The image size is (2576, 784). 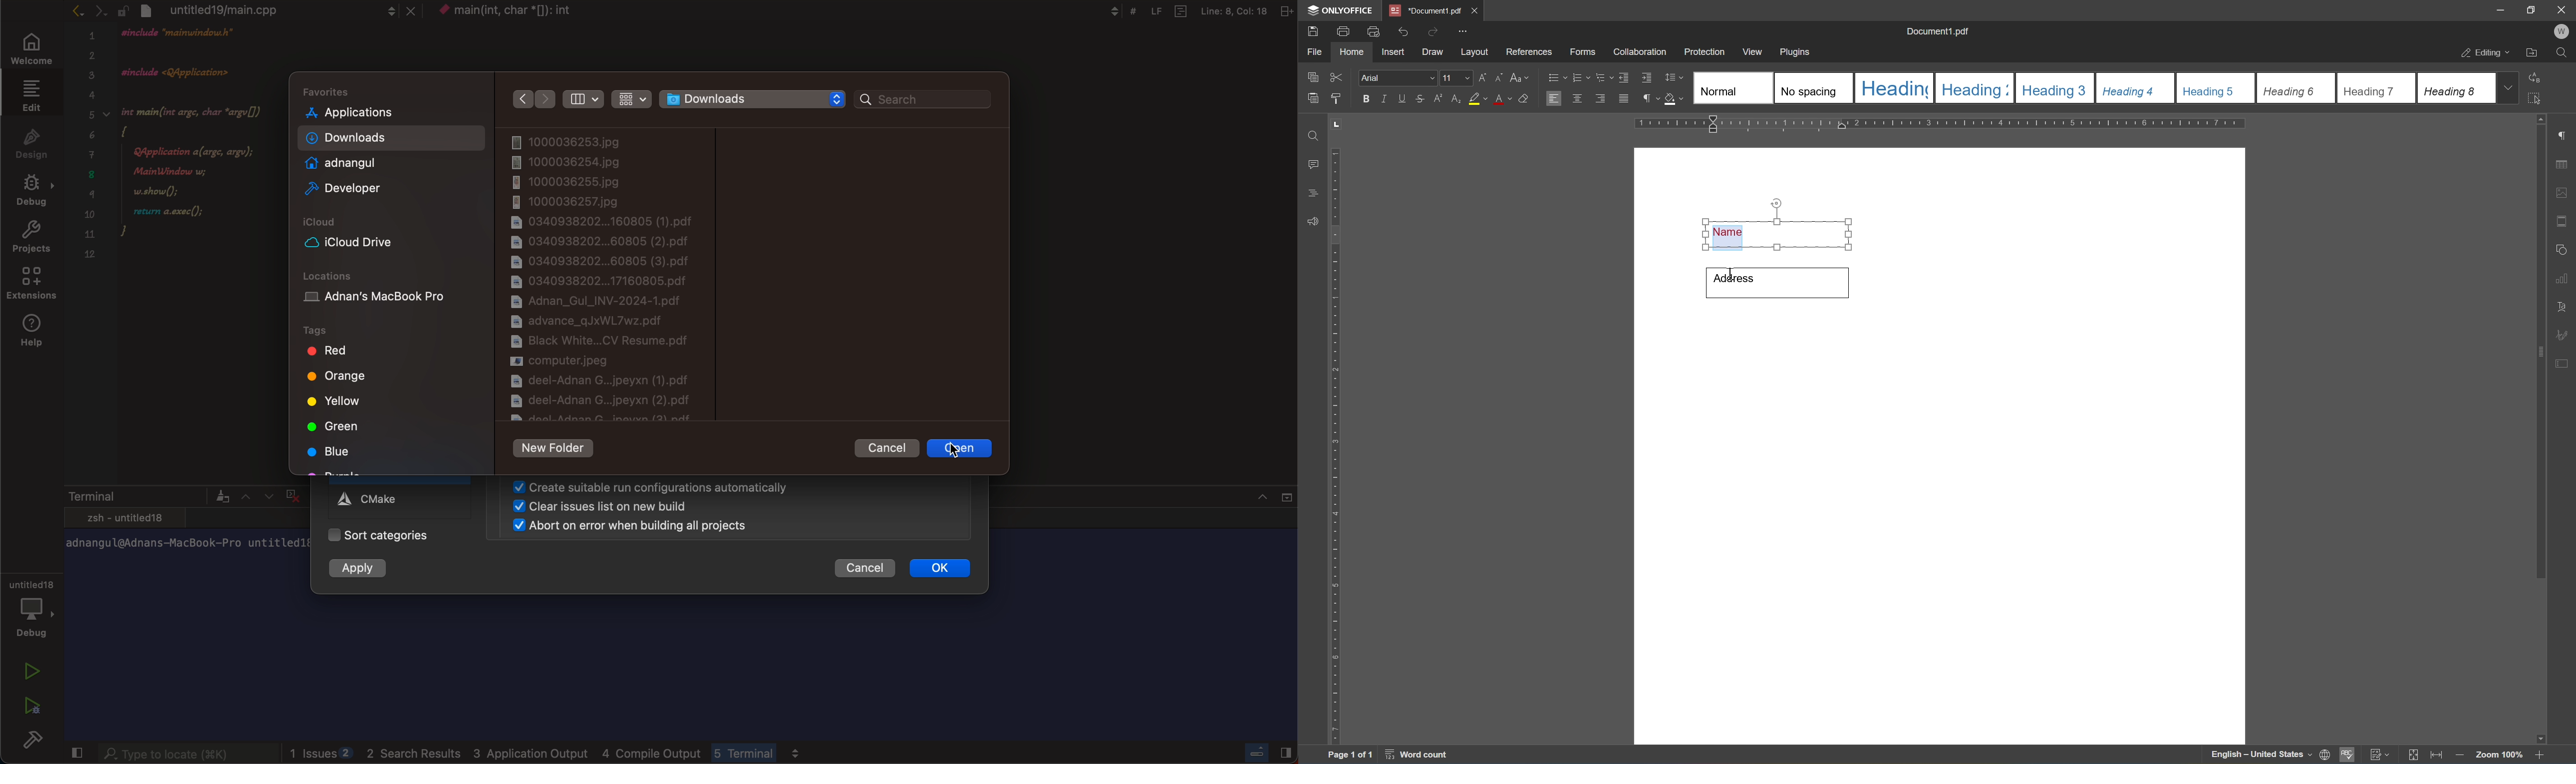 What do you see at coordinates (179, 751) in the screenshot?
I see `searchbar` at bounding box center [179, 751].